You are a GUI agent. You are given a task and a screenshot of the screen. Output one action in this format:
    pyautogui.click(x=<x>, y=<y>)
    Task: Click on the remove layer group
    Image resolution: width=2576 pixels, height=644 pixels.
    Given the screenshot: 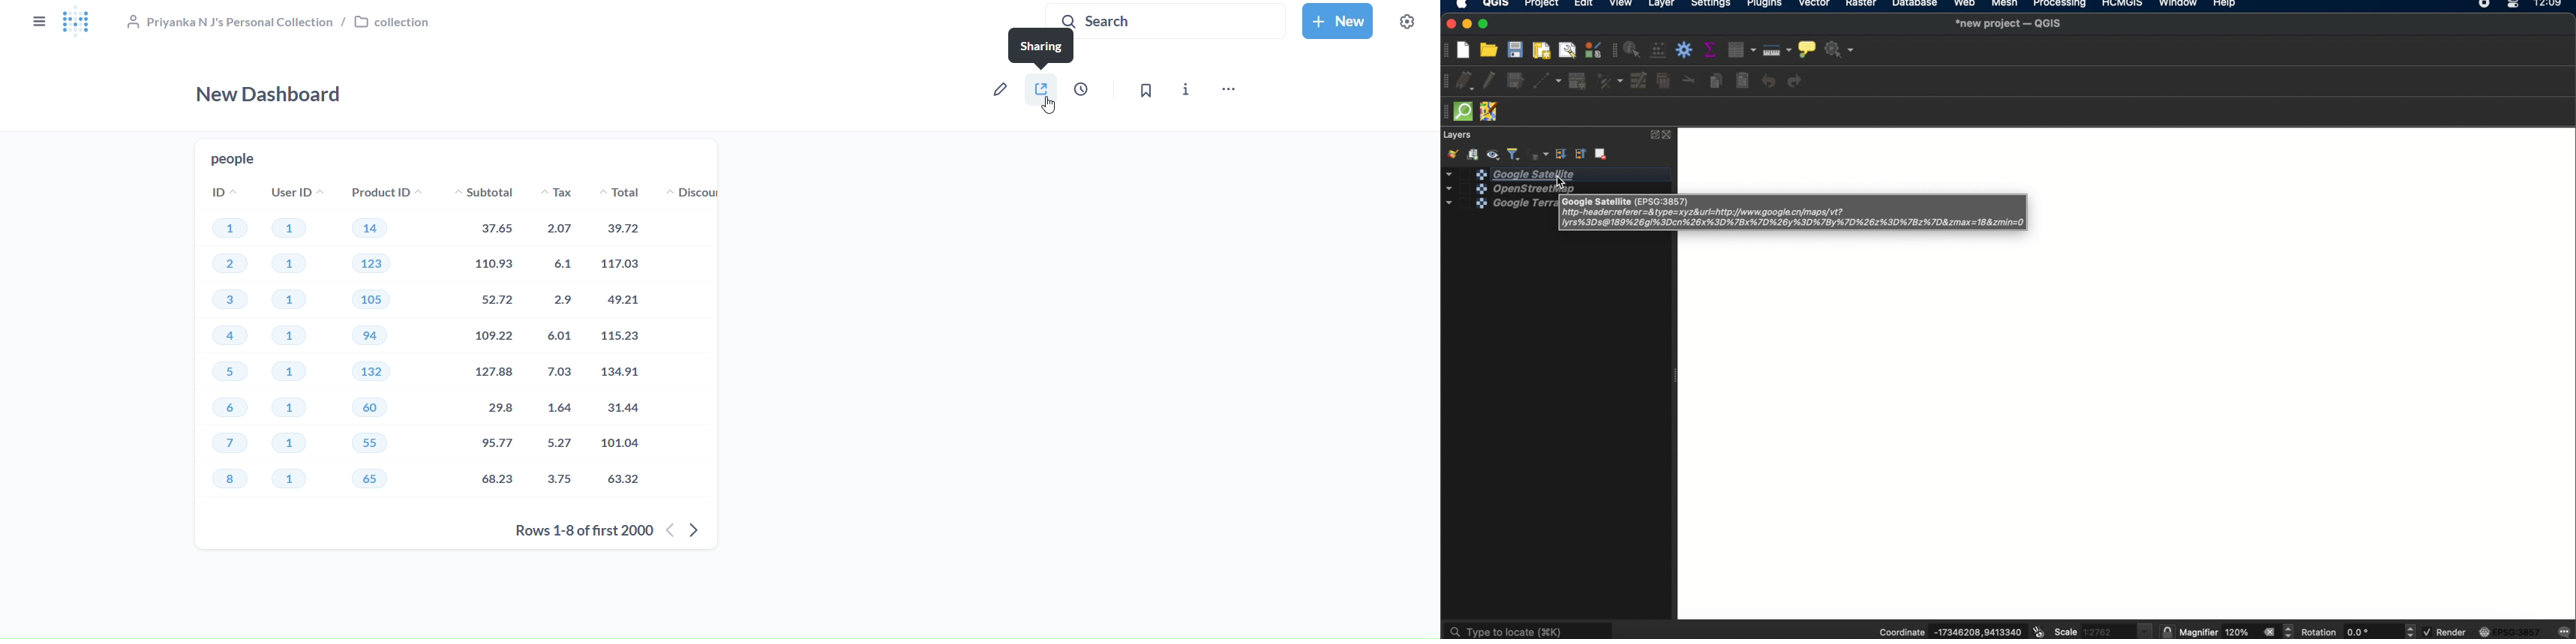 What is the action you would take?
    pyautogui.click(x=1602, y=156)
    